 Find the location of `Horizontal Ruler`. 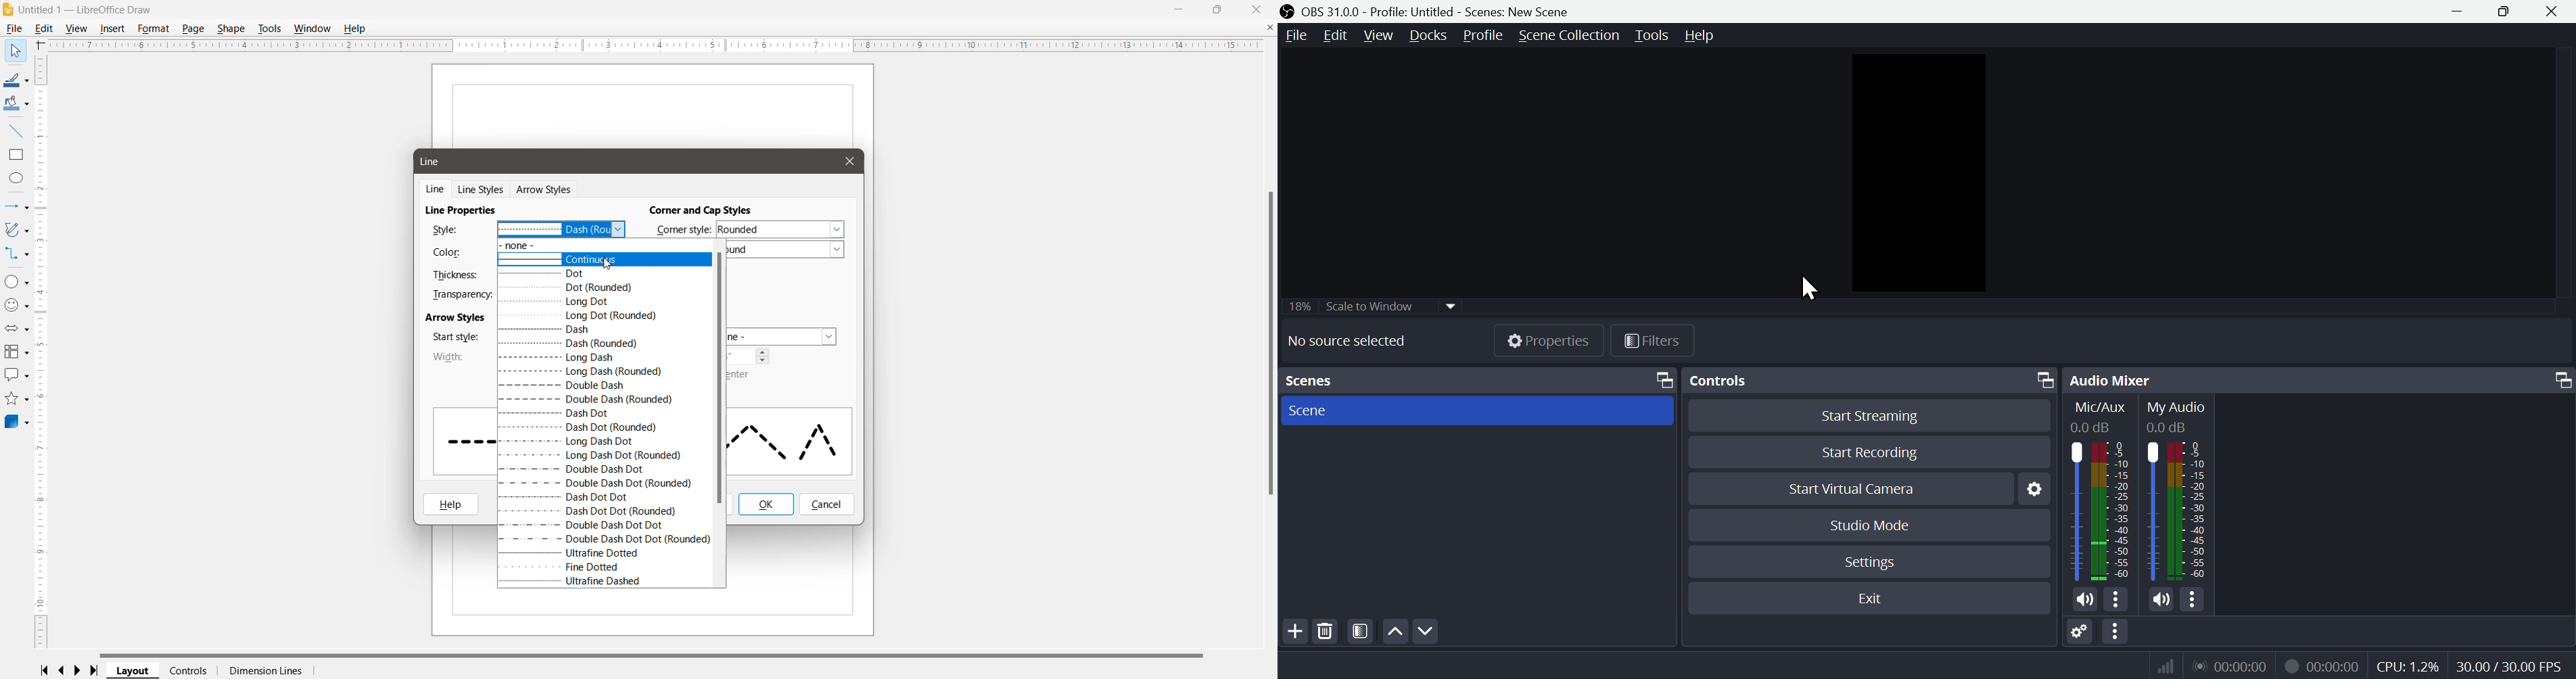

Horizontal Ruler is located at coordinates (654, 45).